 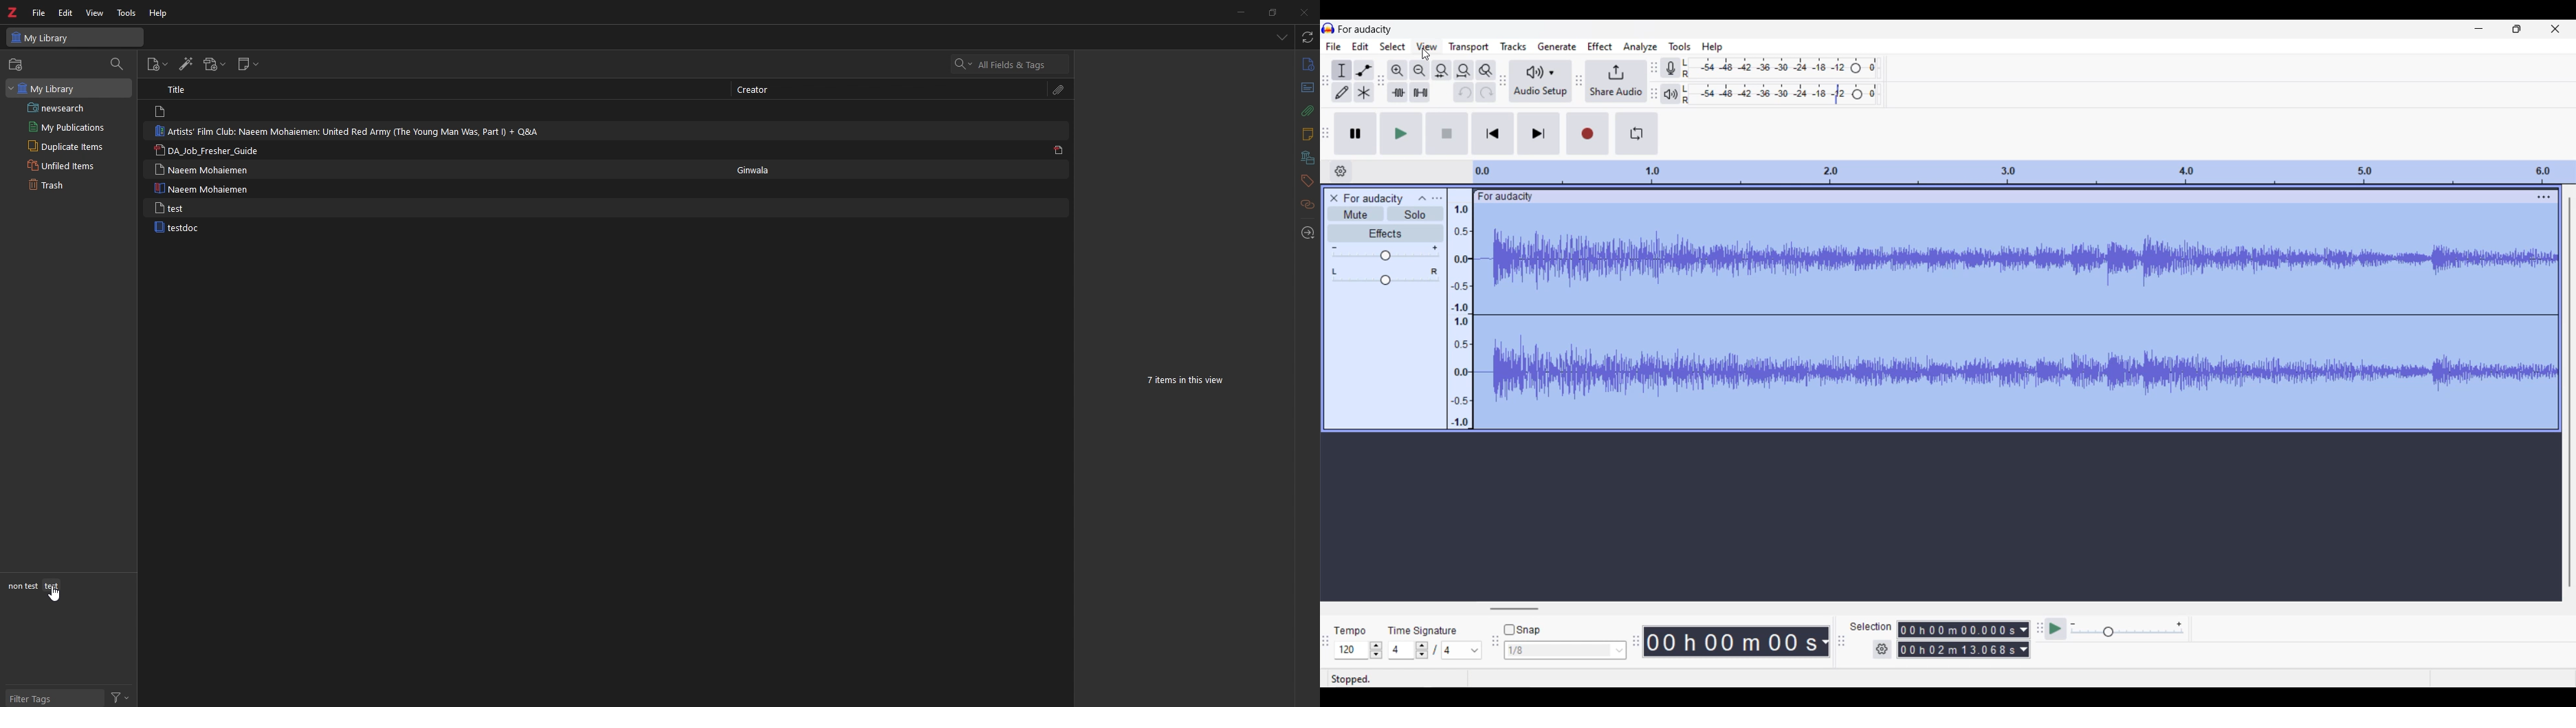 What do you see at coordinates (1420, 92) in the screenshot?
I see `Silence audio selection` at bounding box center [1420, 92].